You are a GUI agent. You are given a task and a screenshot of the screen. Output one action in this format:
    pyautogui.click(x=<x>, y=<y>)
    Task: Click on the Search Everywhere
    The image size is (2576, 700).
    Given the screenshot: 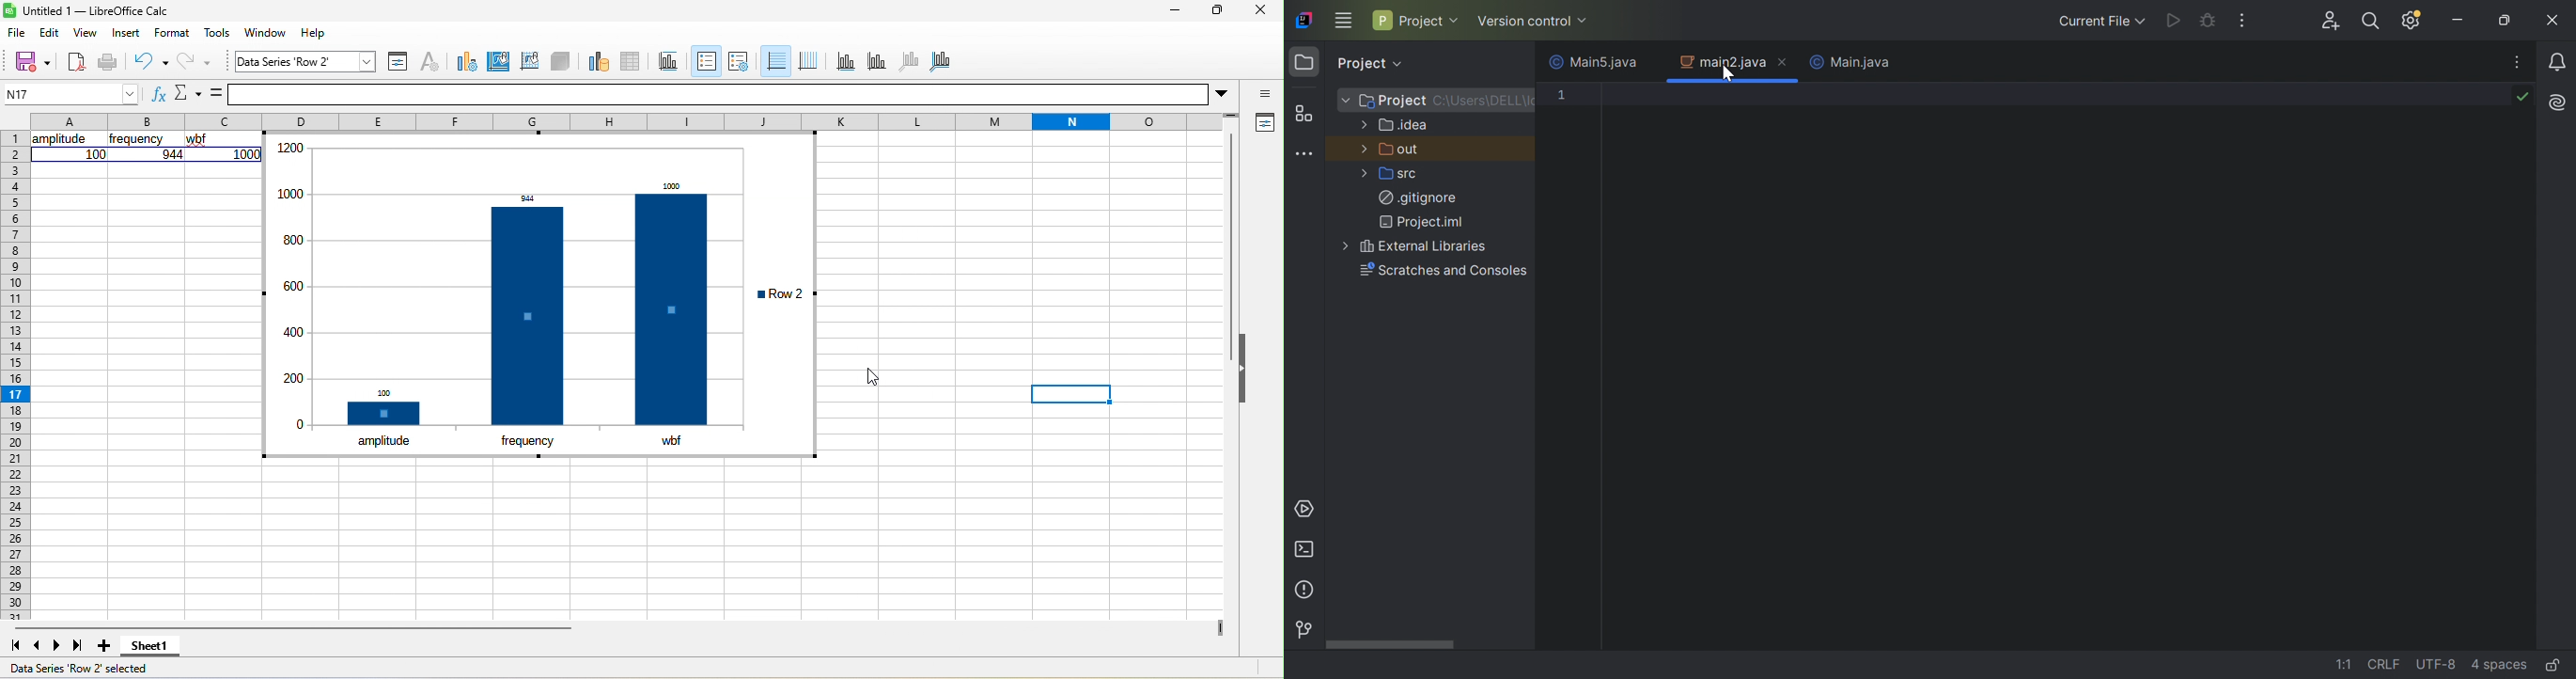 What is the action you would take?
    pyautogui.click(x=2370, y=22)
    